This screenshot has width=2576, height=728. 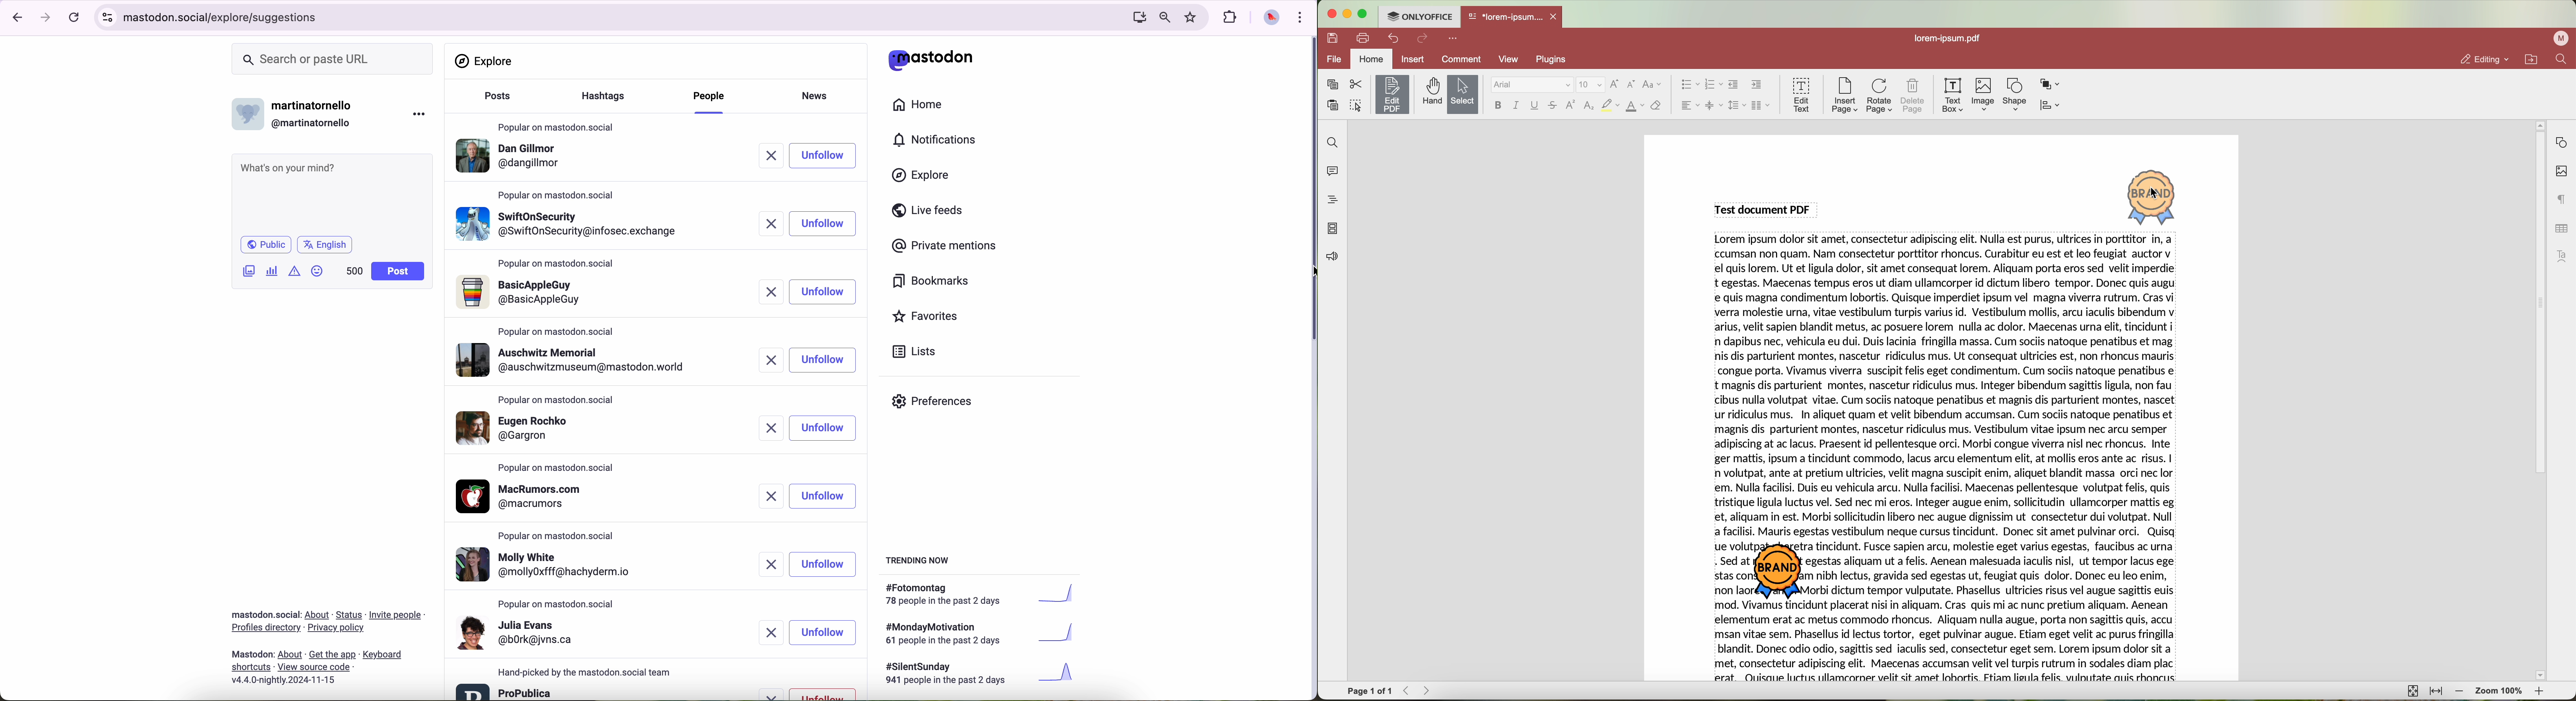 I want to click on extensions, so click(x=1231, y=18).